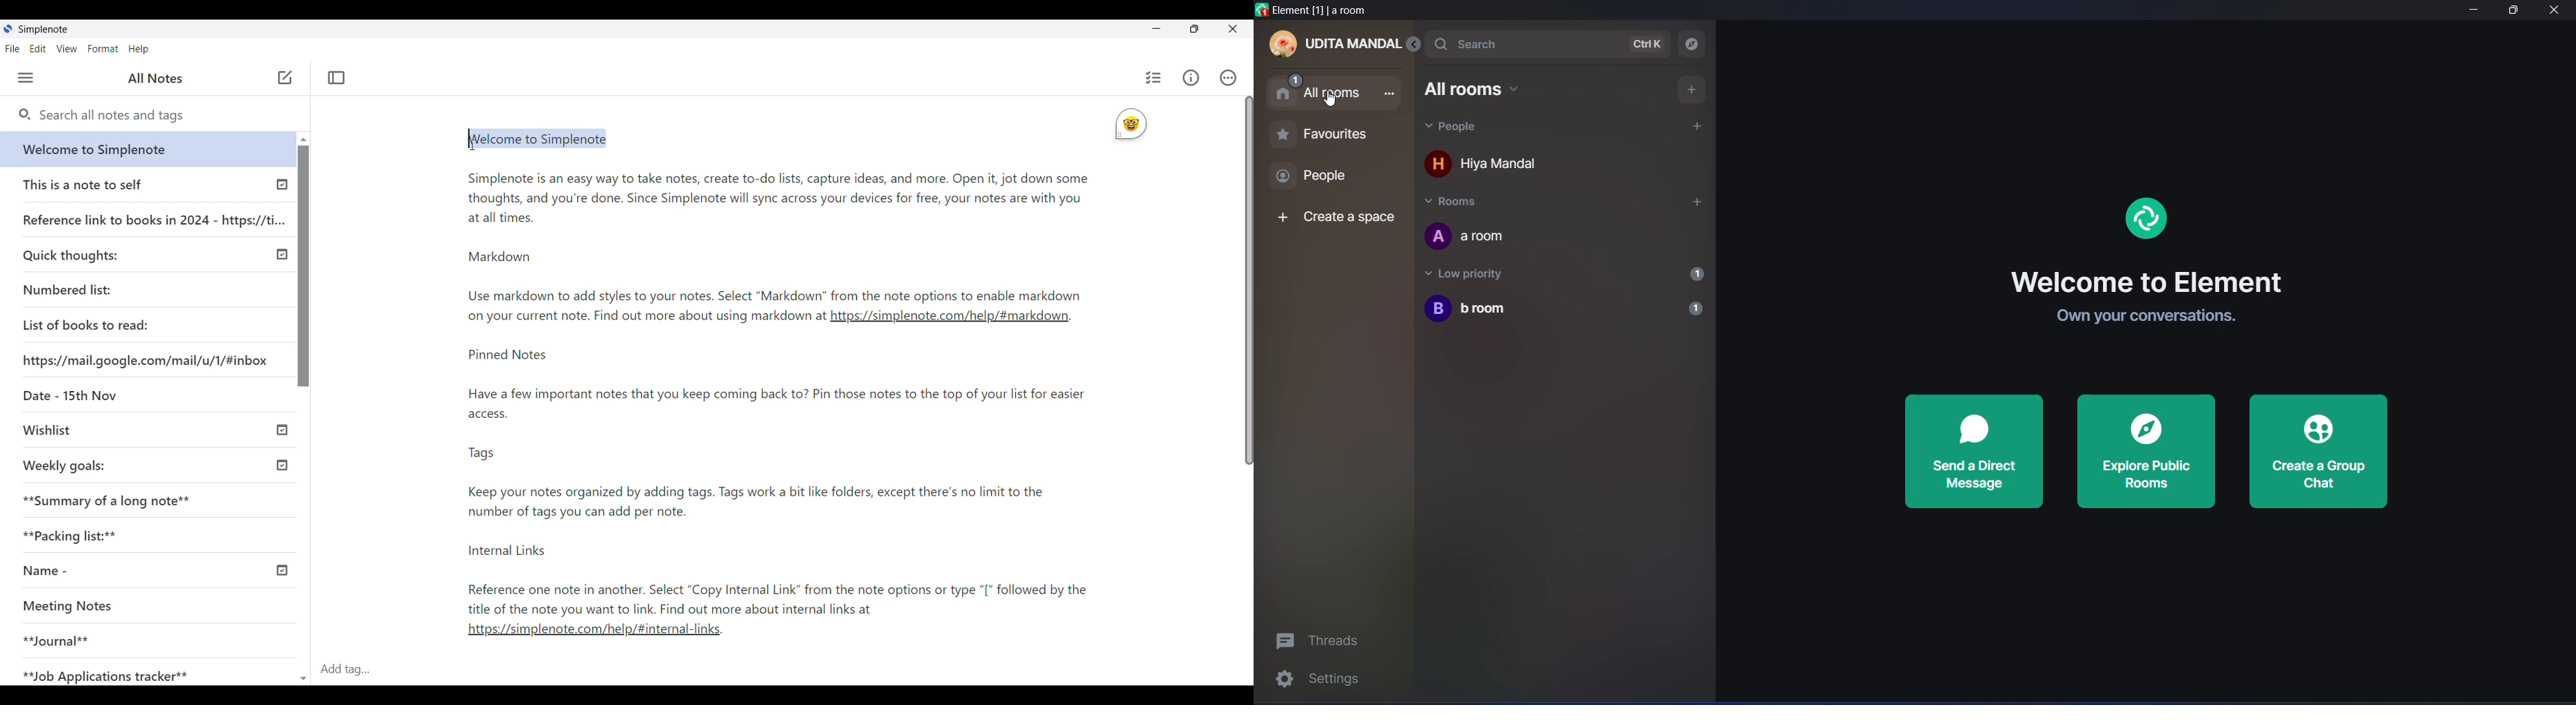 This screenshot has height=728, width=2576. What do you see at coordinates (1229, 78) in the screenshot?
I see `Actions` at bounding box center [1229, 78].